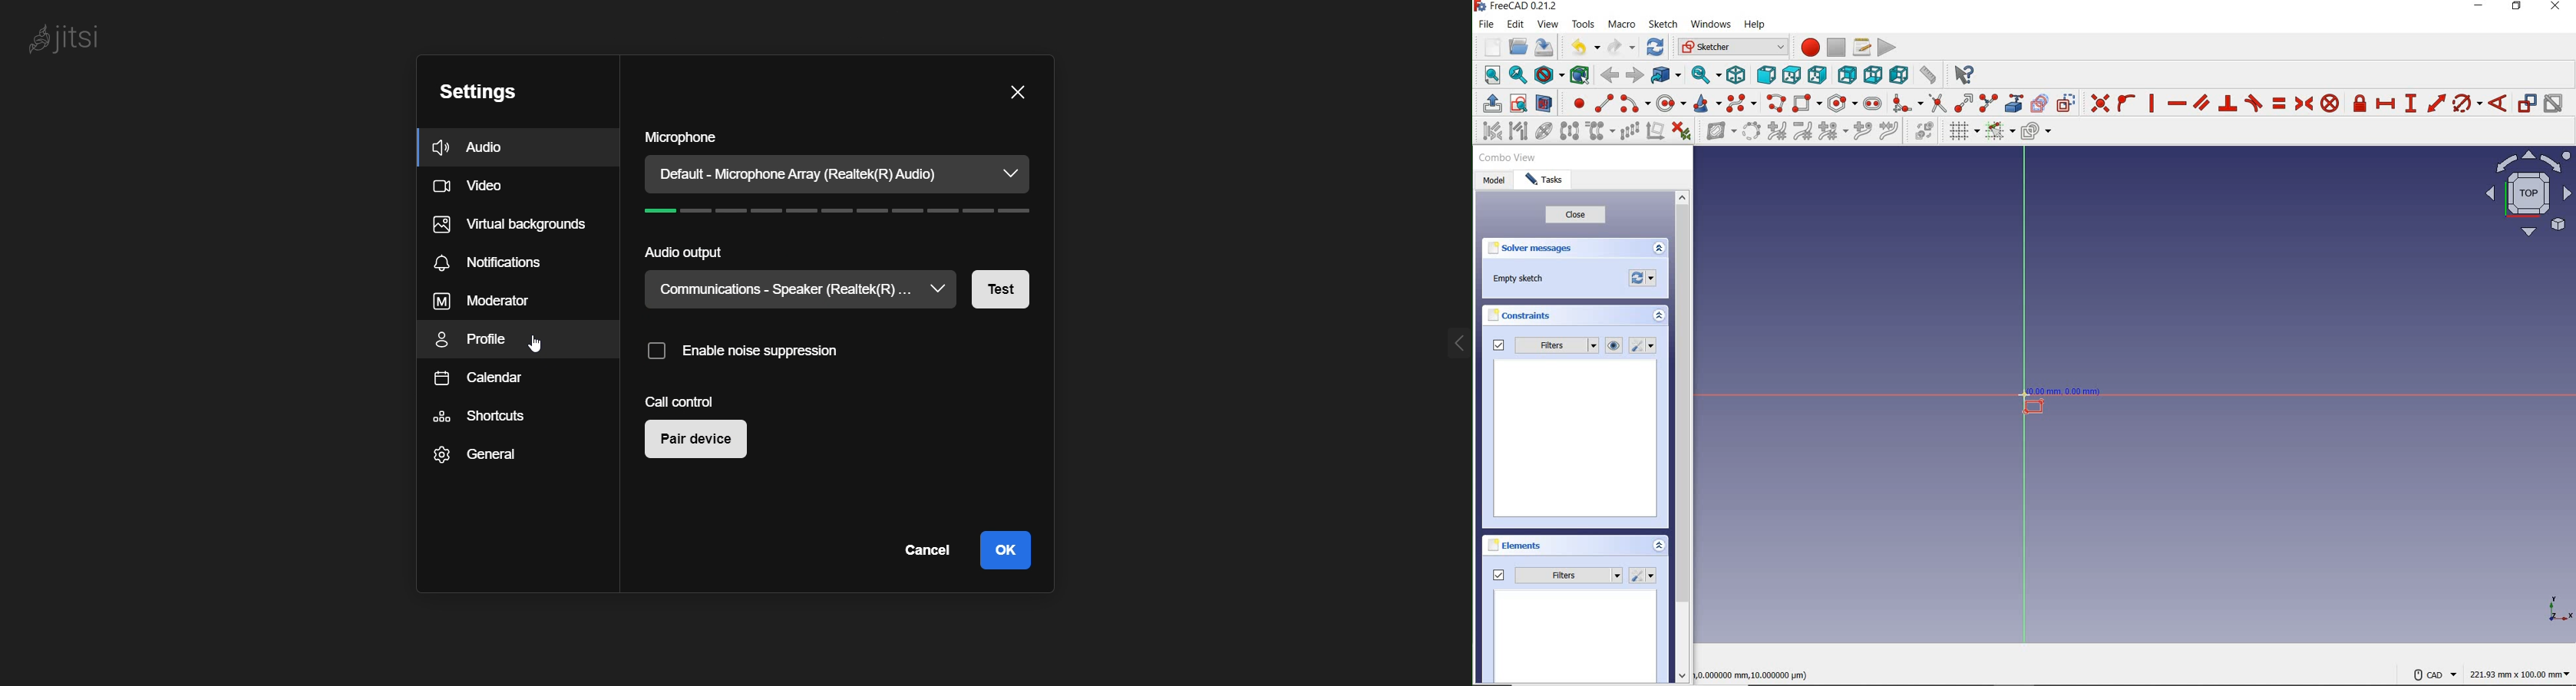 This screenshot has width=2576, height=700. What do you see at coordinates (2015, 103) in the screenshot?
I see `create external geometry` at bounding box center [2015, 103].